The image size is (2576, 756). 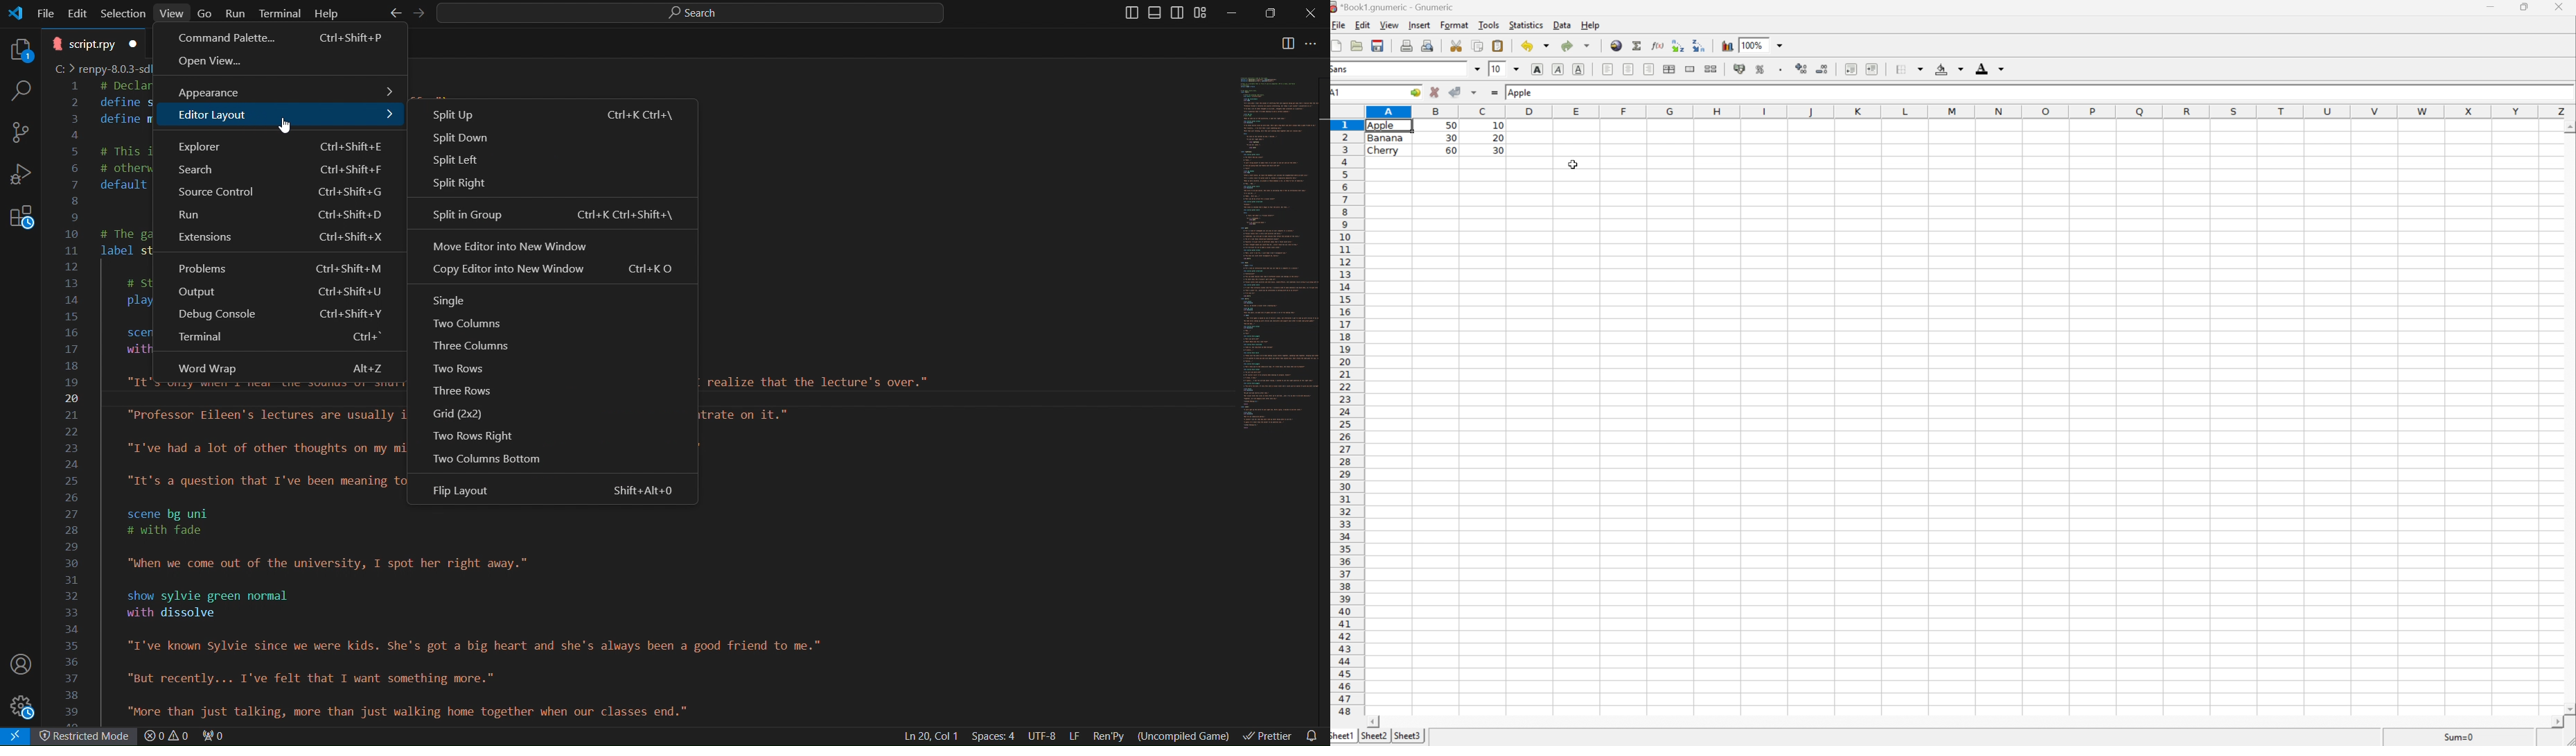 I want to click on increase number of decimals displayed, so click(x=1802, y=68).